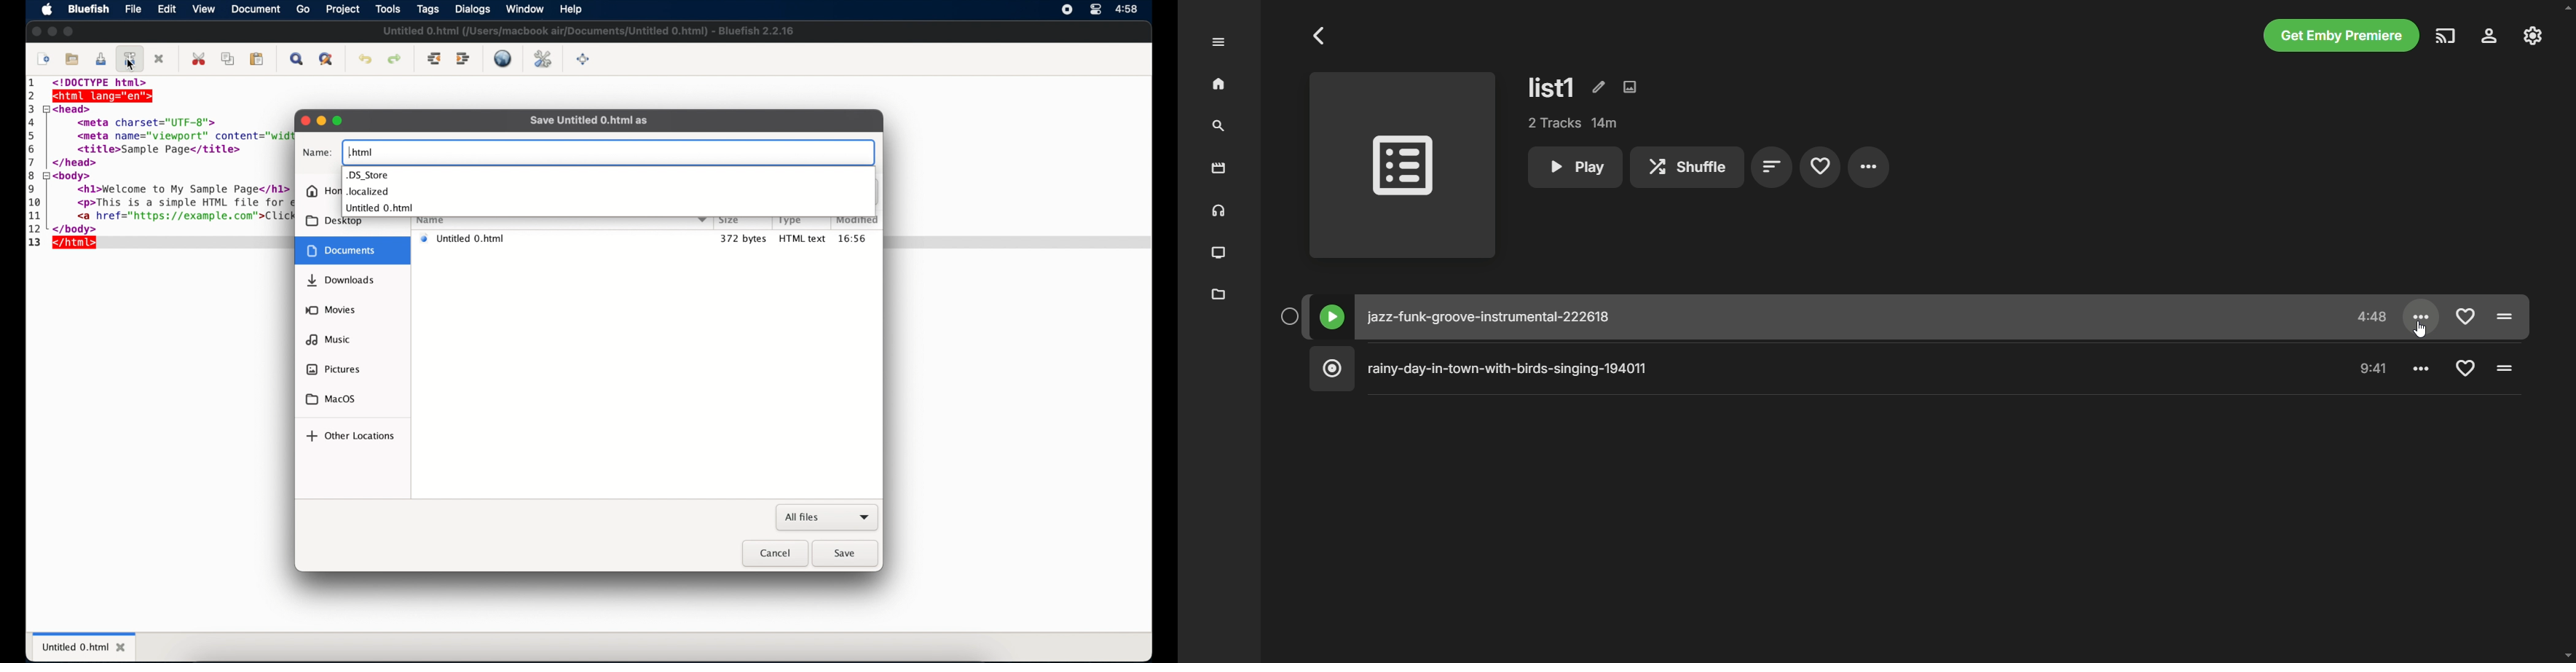  I want to click on <!DOCTYPE html>, so click(110, 82).